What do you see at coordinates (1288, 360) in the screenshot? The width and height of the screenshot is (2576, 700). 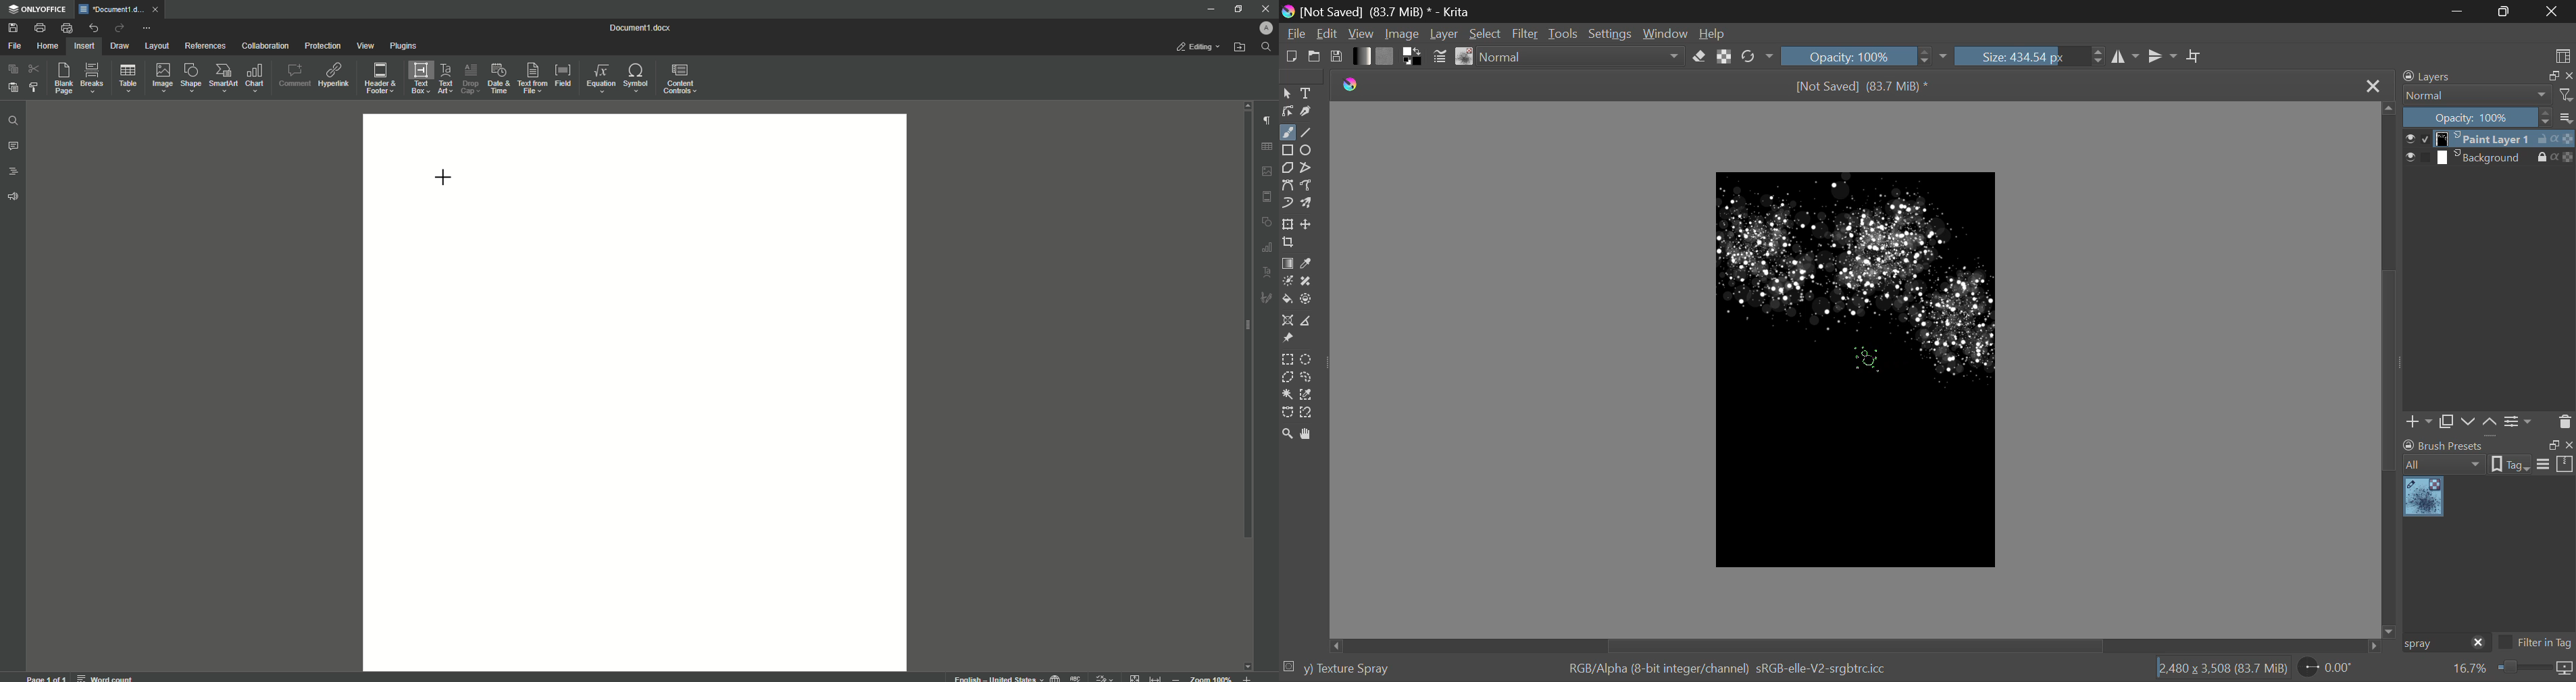 I see `Rectangular Selection` at bounding box center [1288, 360].